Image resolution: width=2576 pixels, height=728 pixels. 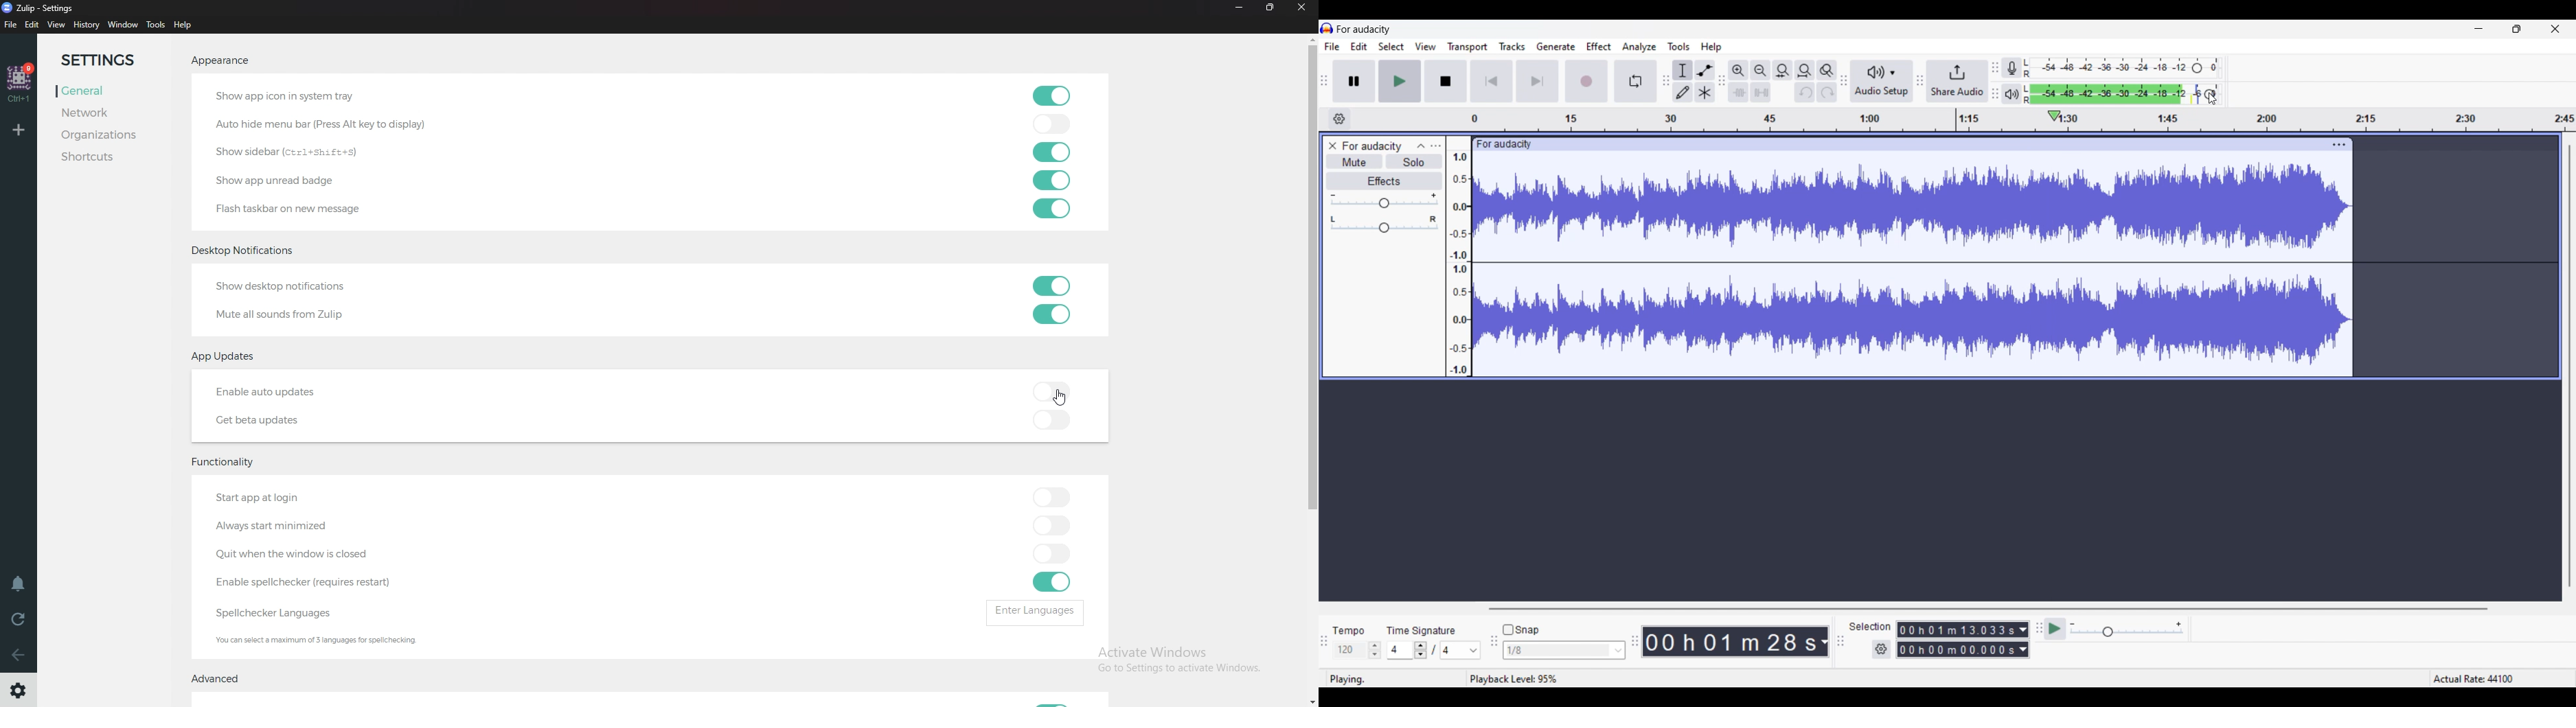 What do you see at coordinates (1271, 8) in the screenshot?
I see `Resize` at bounding box center [1271, 8].